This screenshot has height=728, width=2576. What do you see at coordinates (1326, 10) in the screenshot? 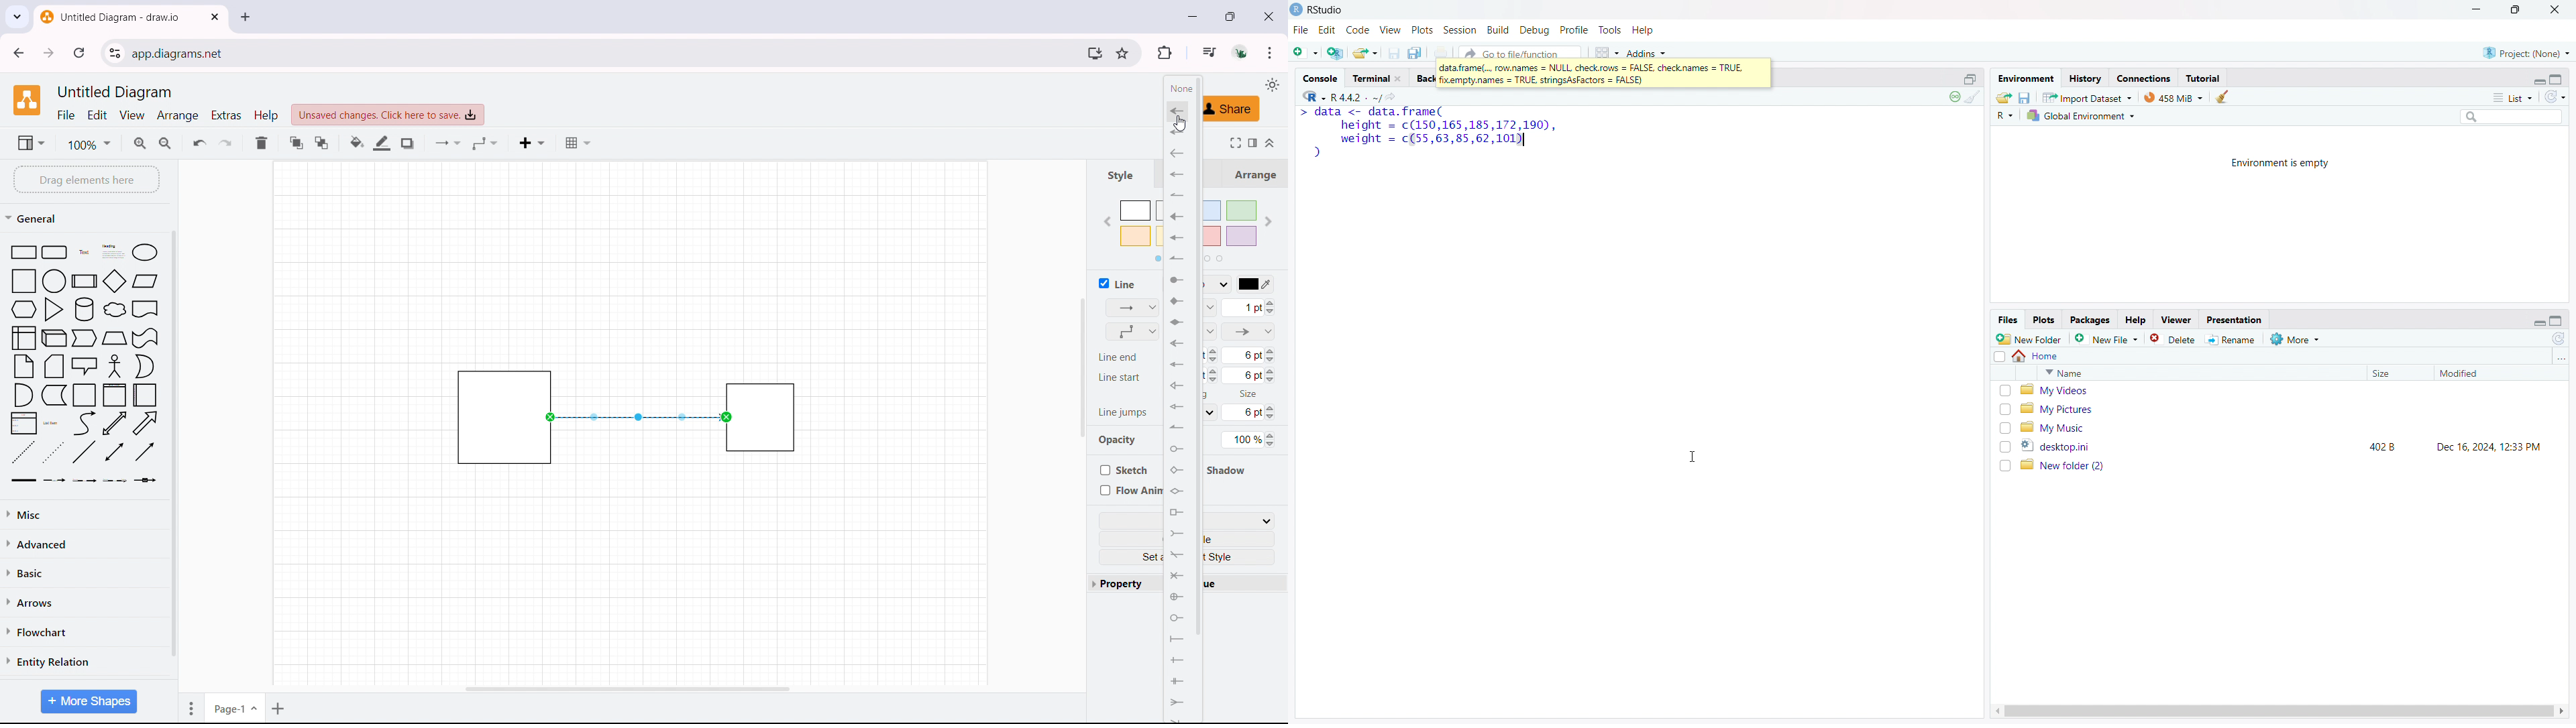
I see `rstudio` at bounding box center [1326, 10].